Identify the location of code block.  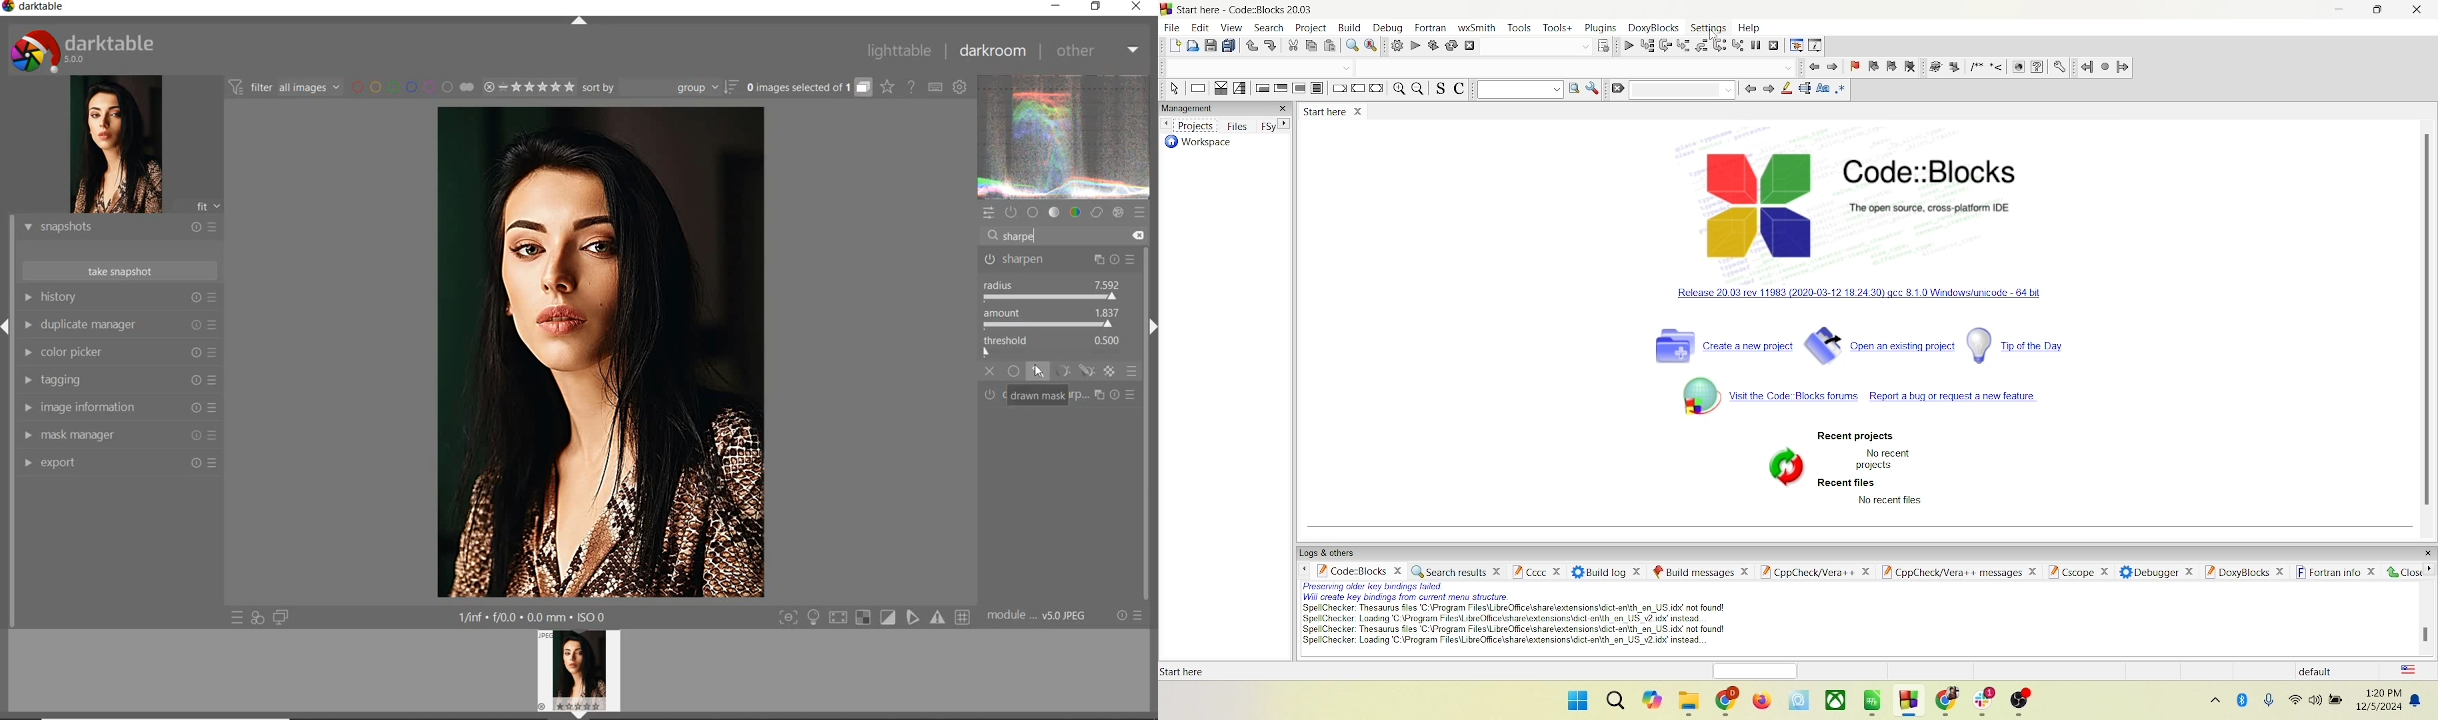
(1354, 570).